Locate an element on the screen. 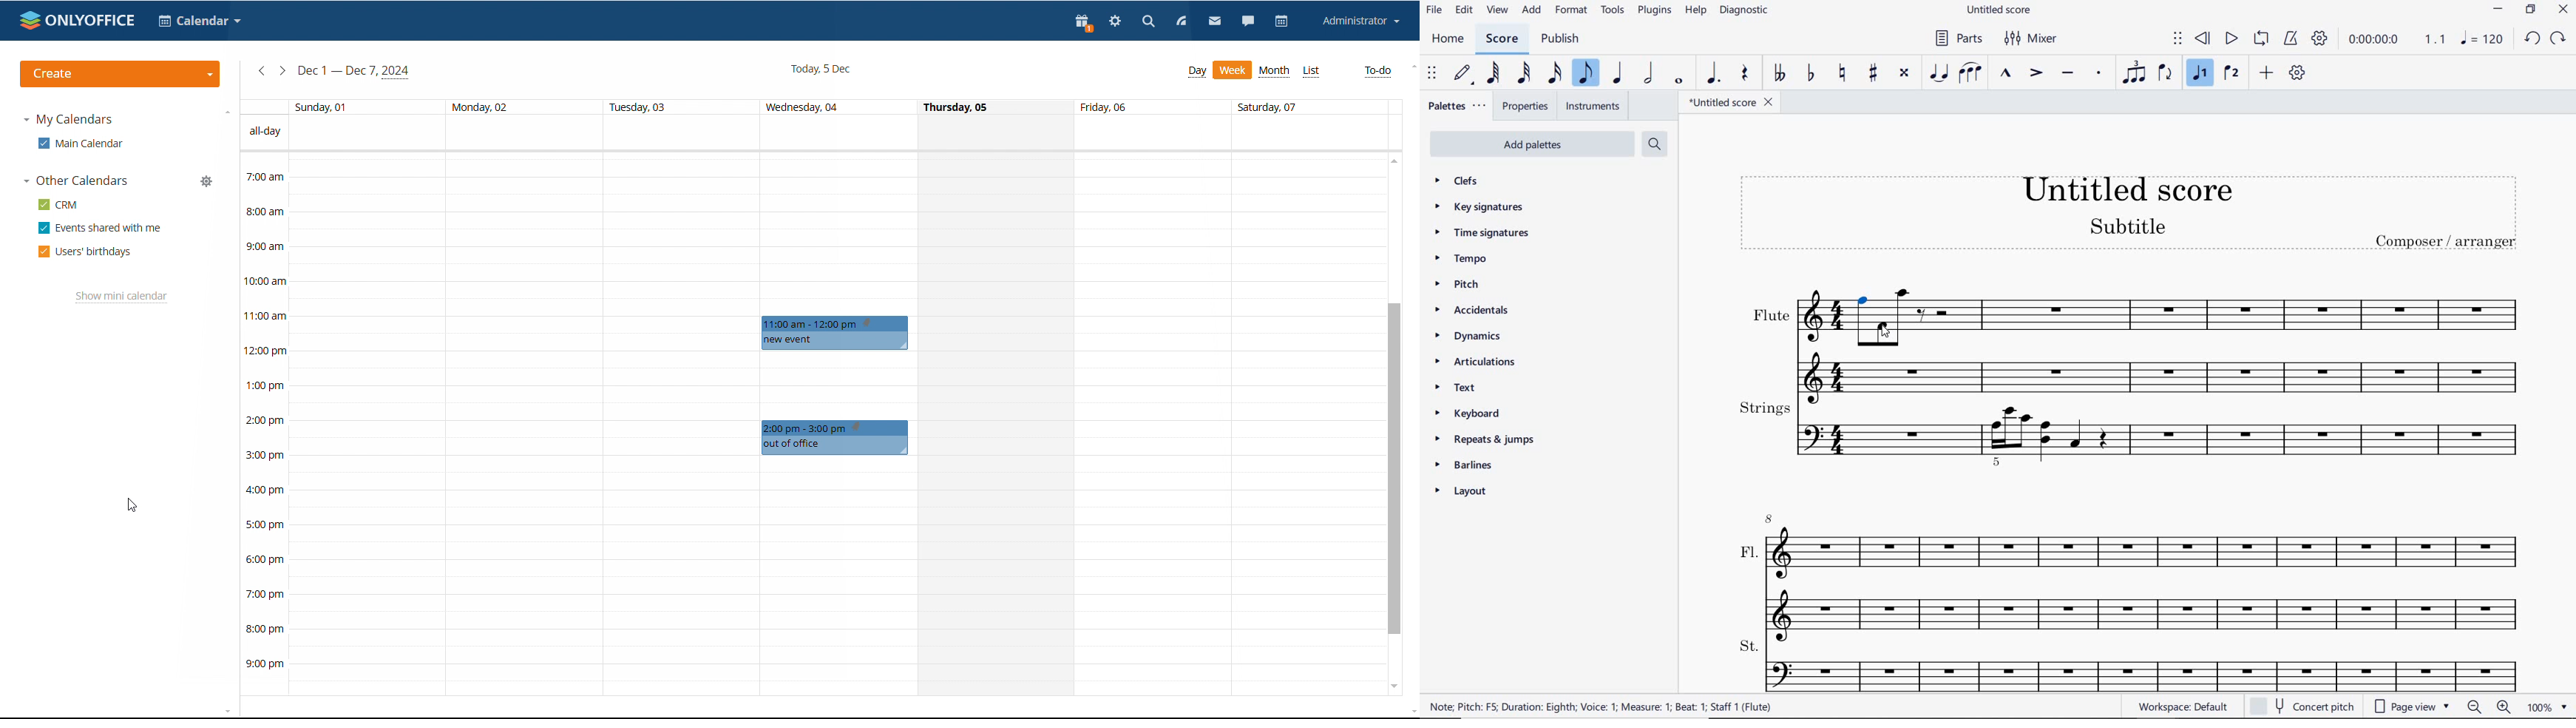 Image resolution: width=2576 pixels, height=728 pixels.  is located at coordinates (836, 438).